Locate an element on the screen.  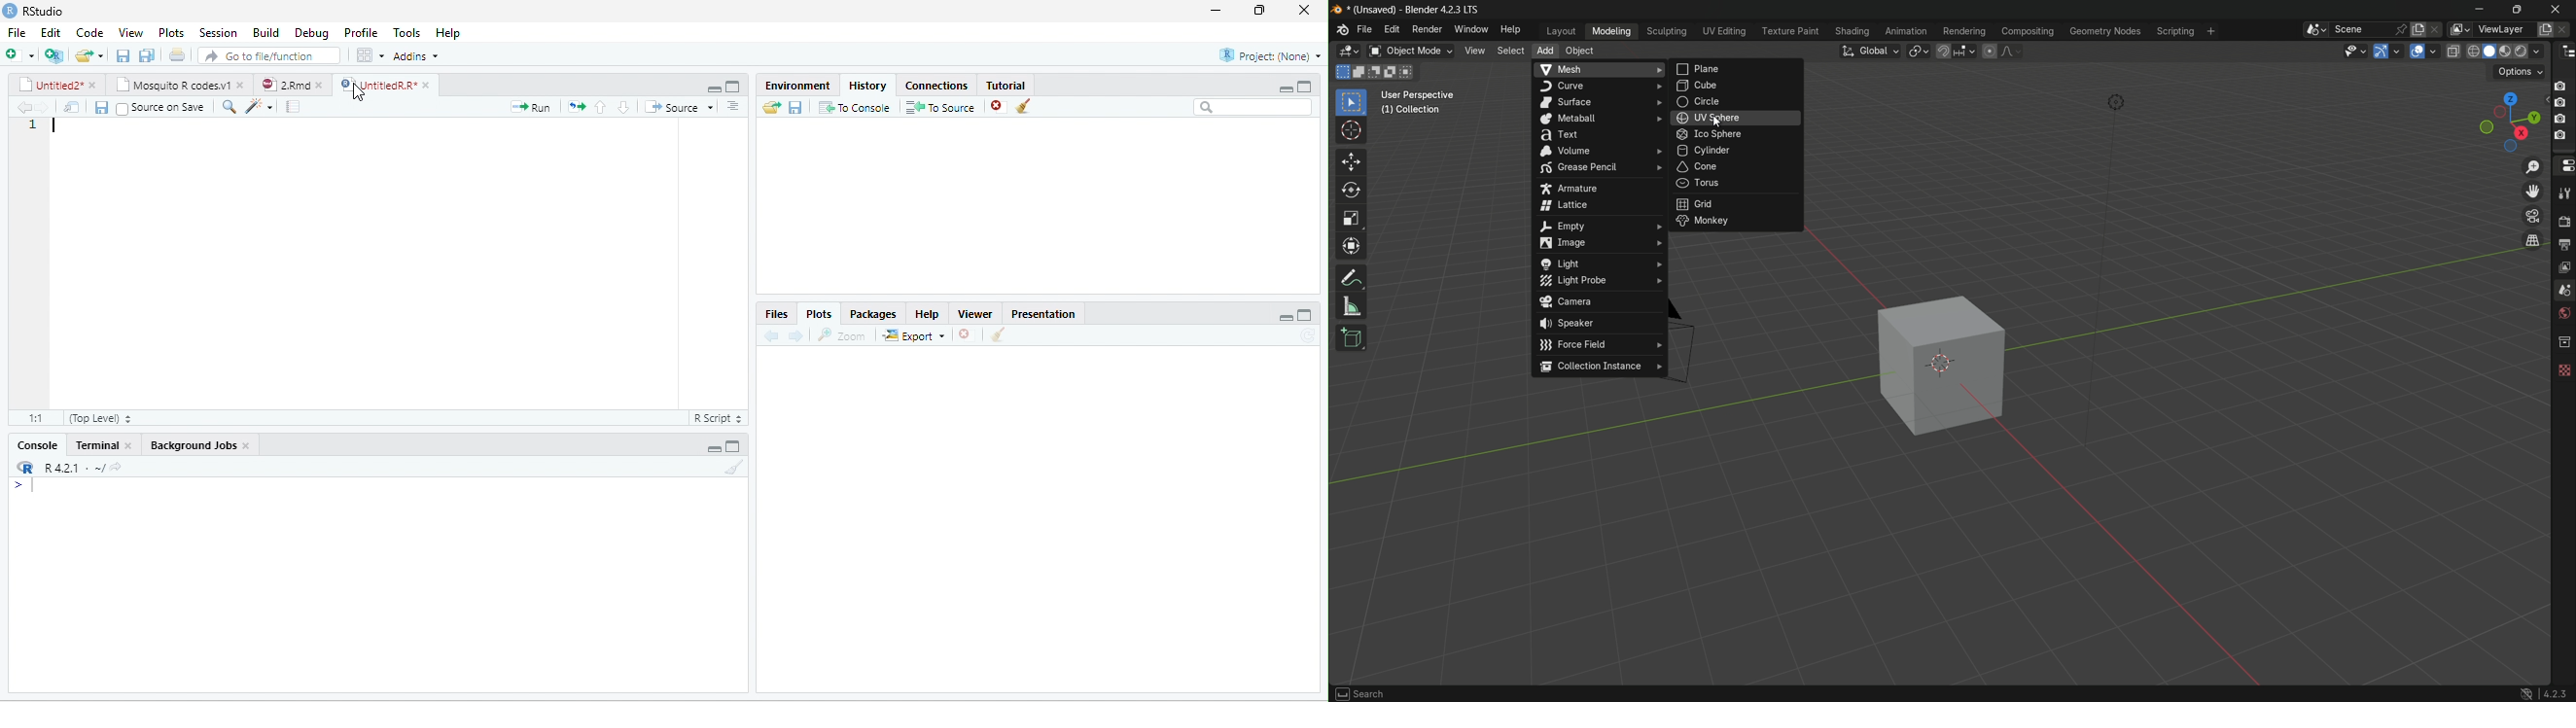
view menu is located at coordinates (1475, 51).